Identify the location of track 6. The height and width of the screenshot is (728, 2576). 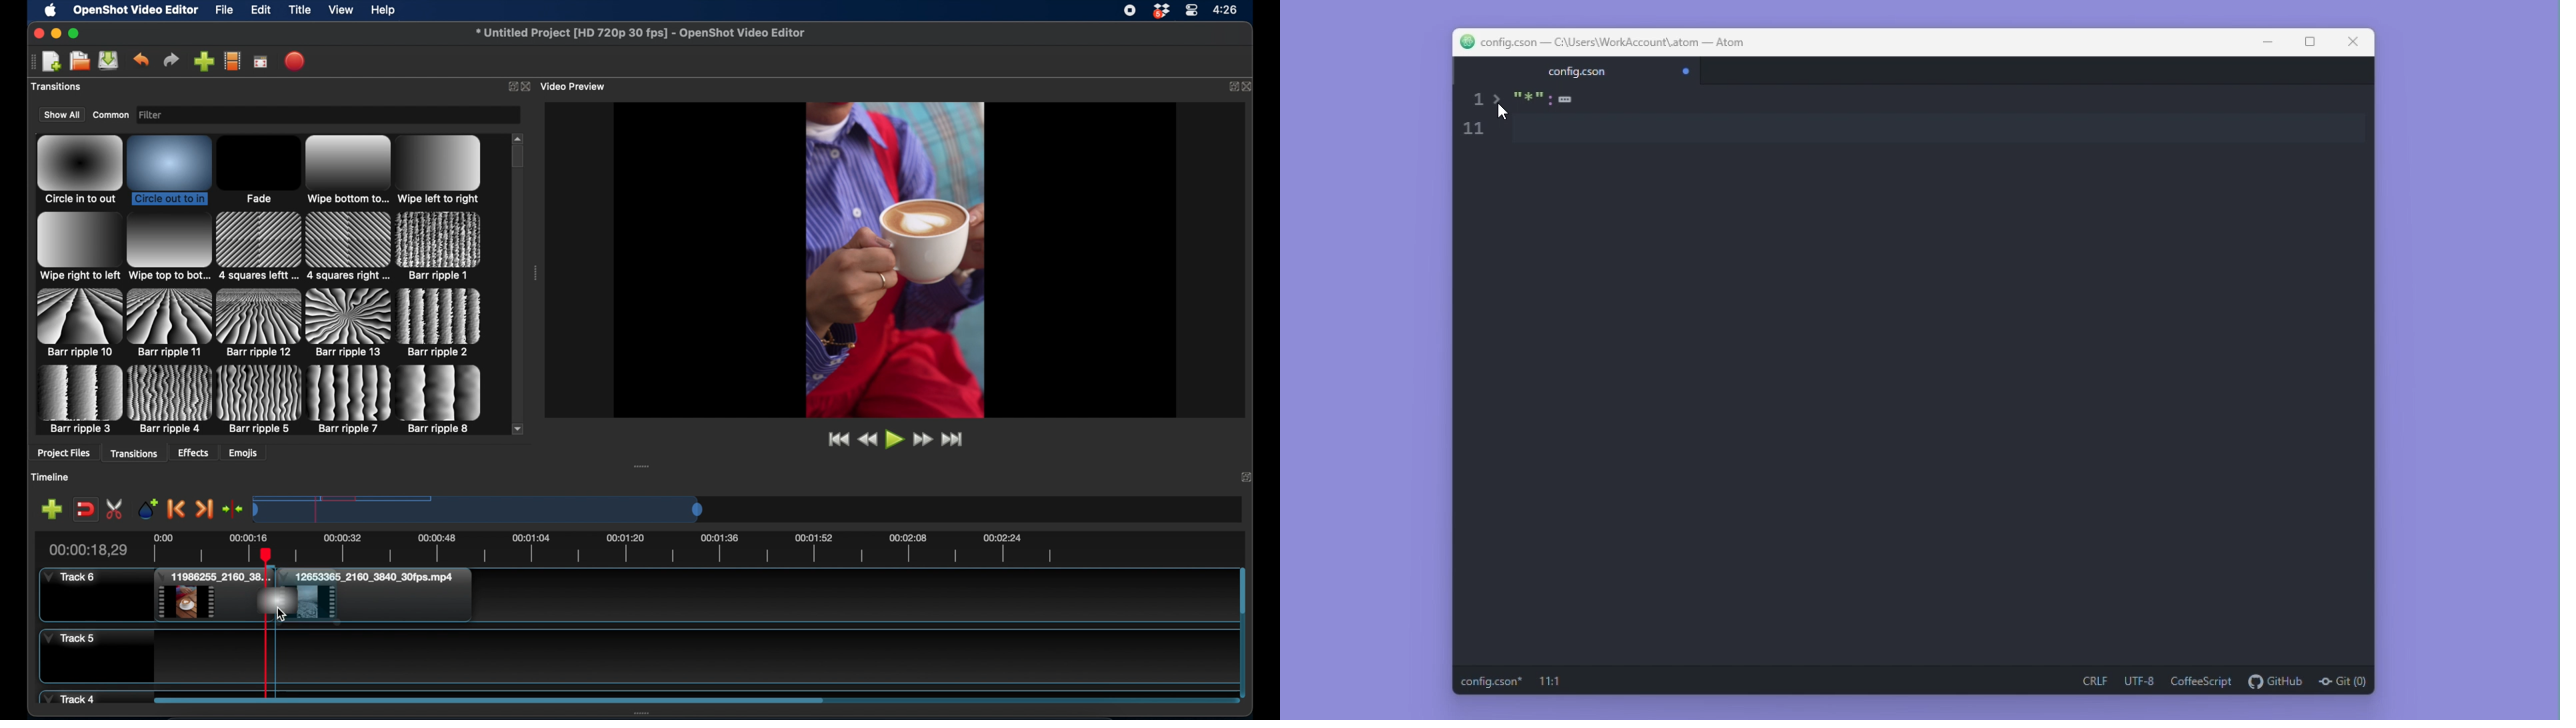
(71, 577).